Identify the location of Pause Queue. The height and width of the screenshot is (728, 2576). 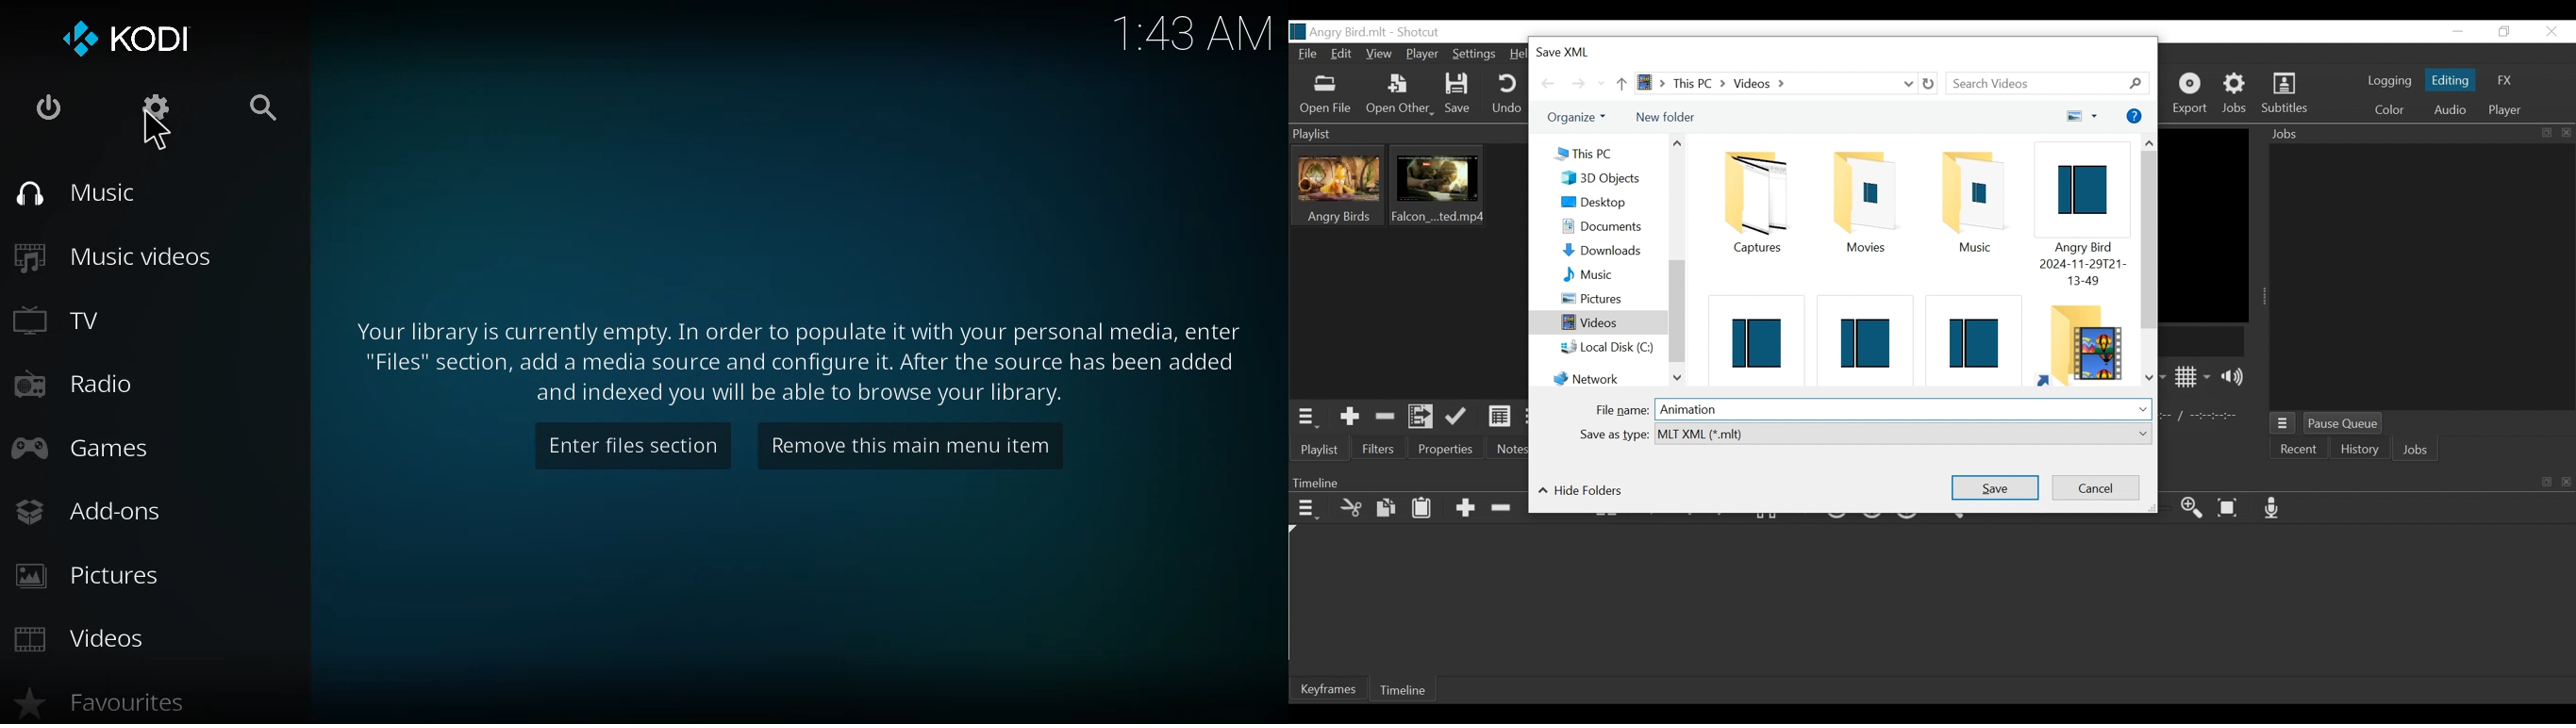
(2348, 424).